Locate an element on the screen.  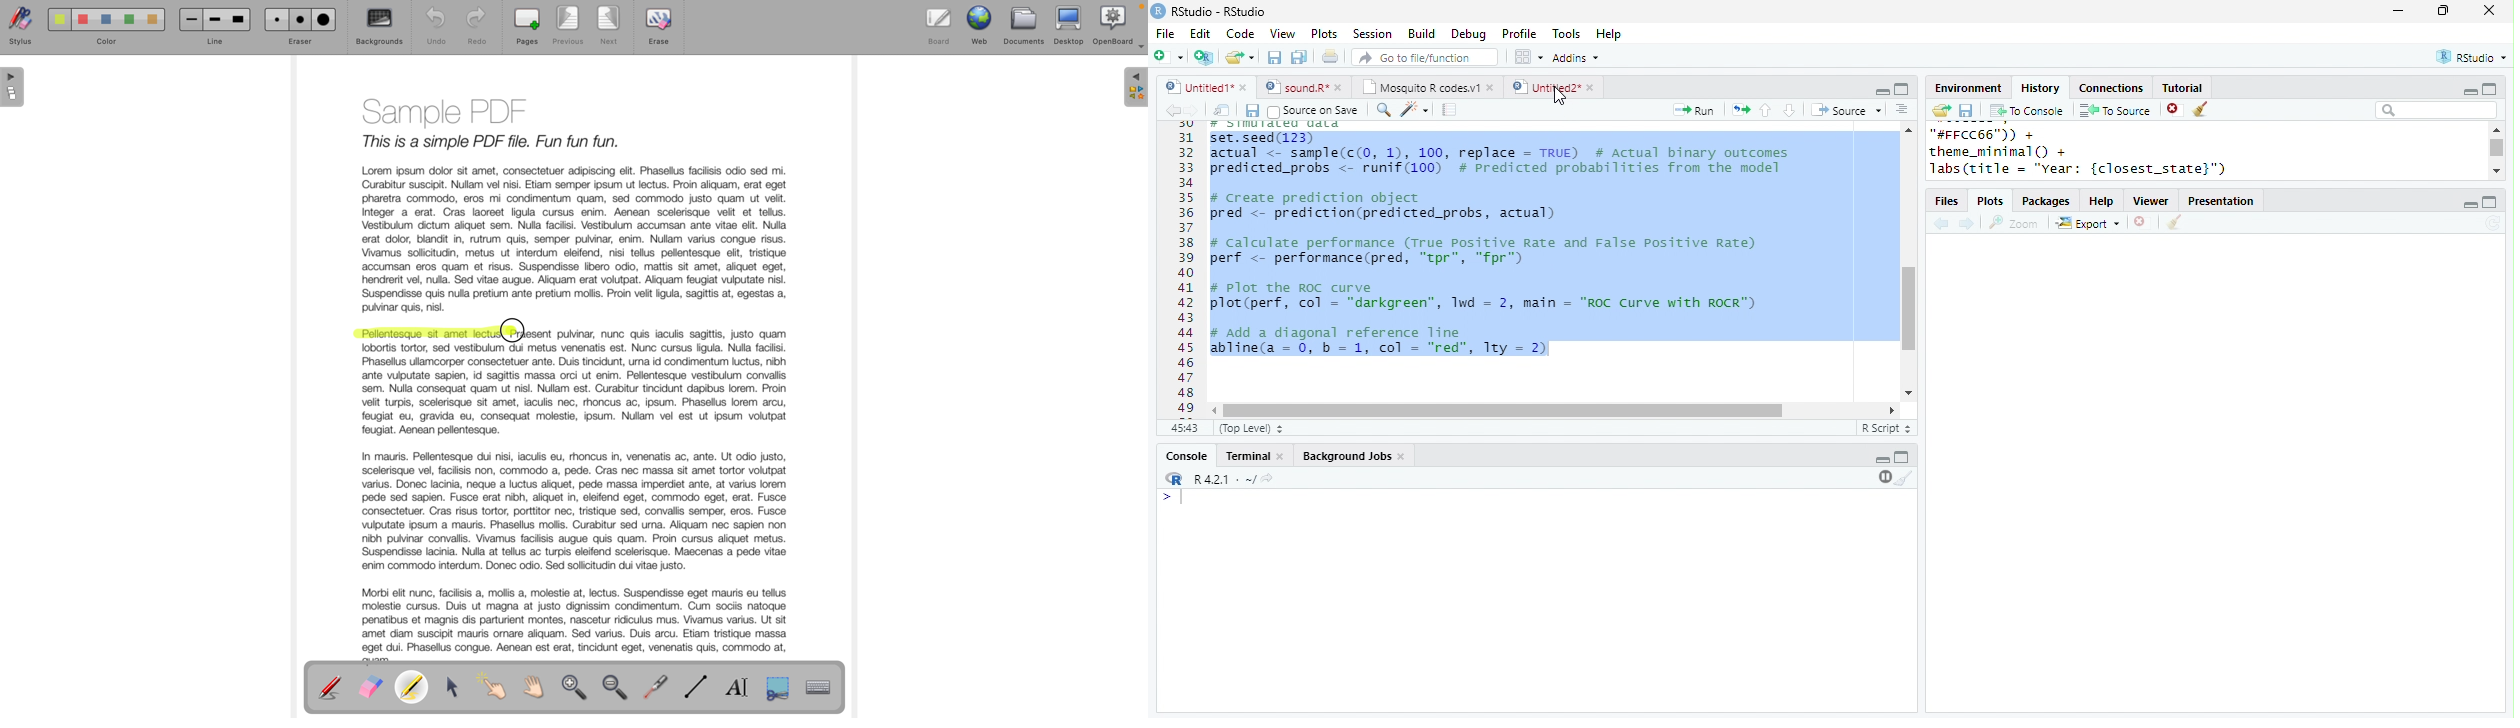
# Create prediction object
pred <- prediction(predicted_probs, actual) is located at coordinates (1382, 207).